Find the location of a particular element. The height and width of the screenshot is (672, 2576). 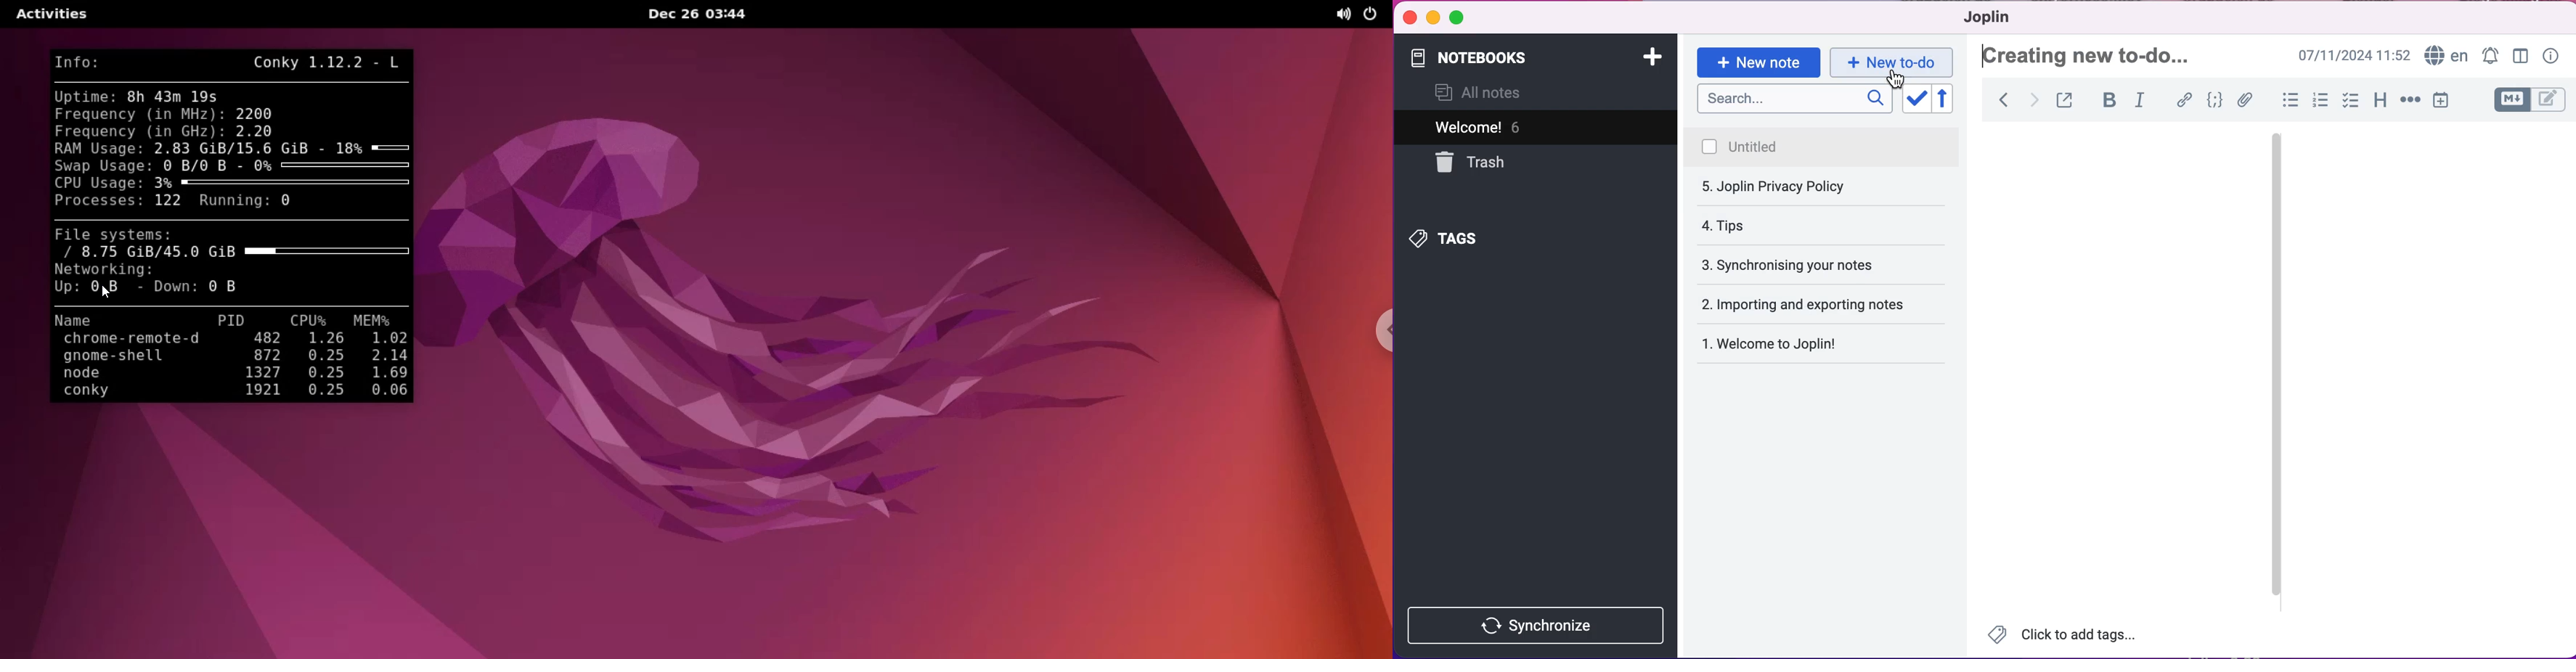

toggle external editing is located at coordinates (2065, 102).